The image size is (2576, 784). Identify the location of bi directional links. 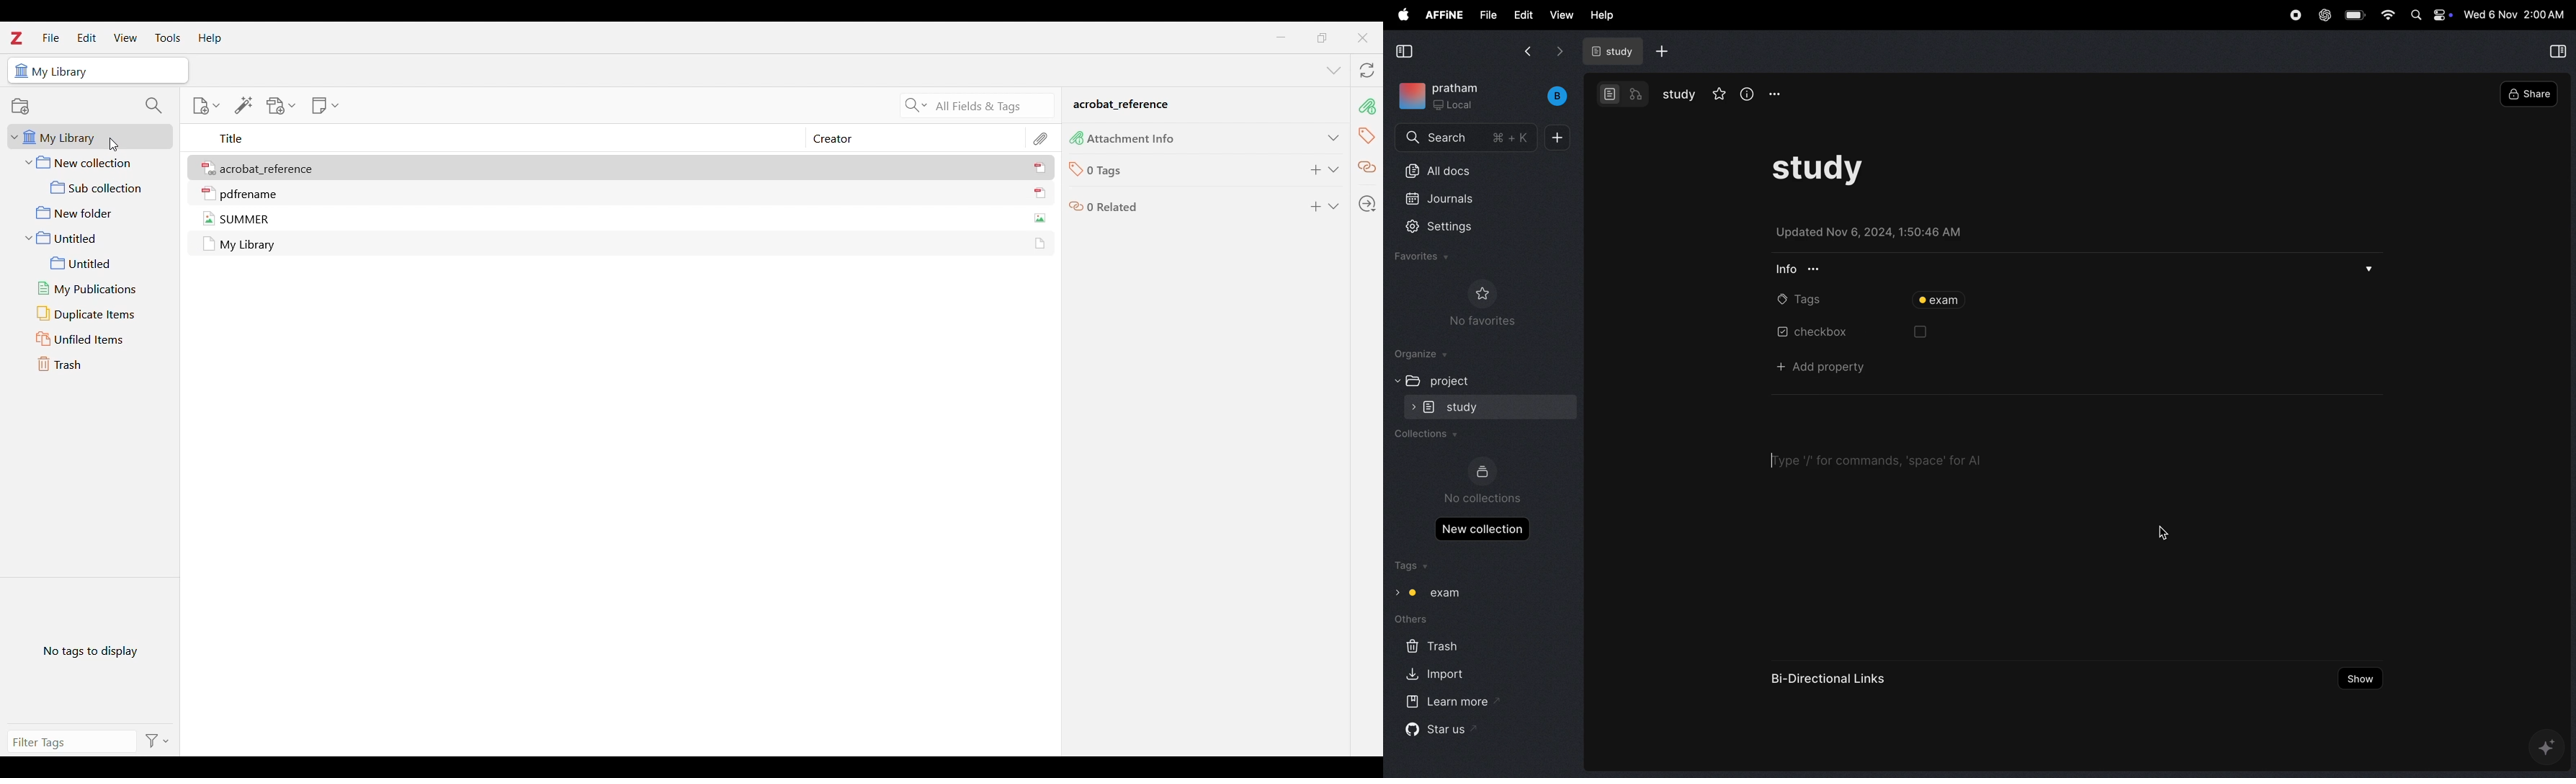
(1833, 680).